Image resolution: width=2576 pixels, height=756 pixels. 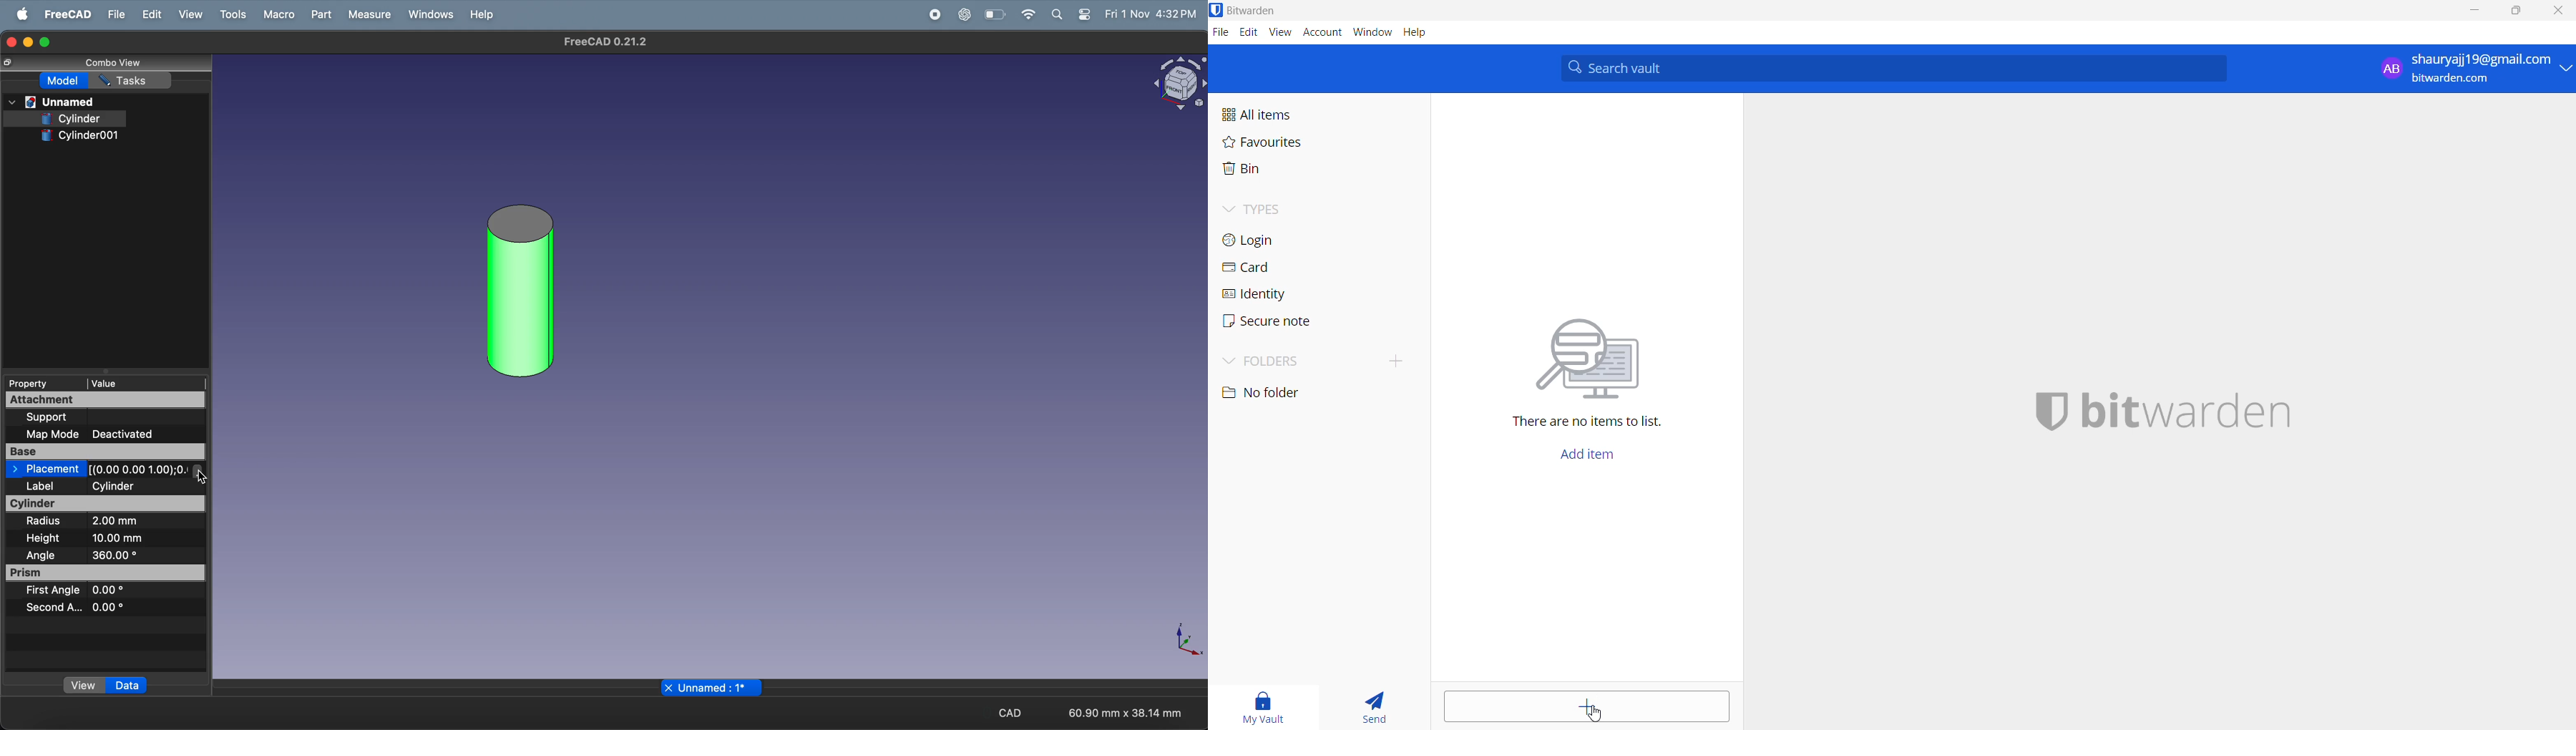 What do you see at coordinates (64, 81) in the screenshot?
I see `model` at bounding box center [64, 81].